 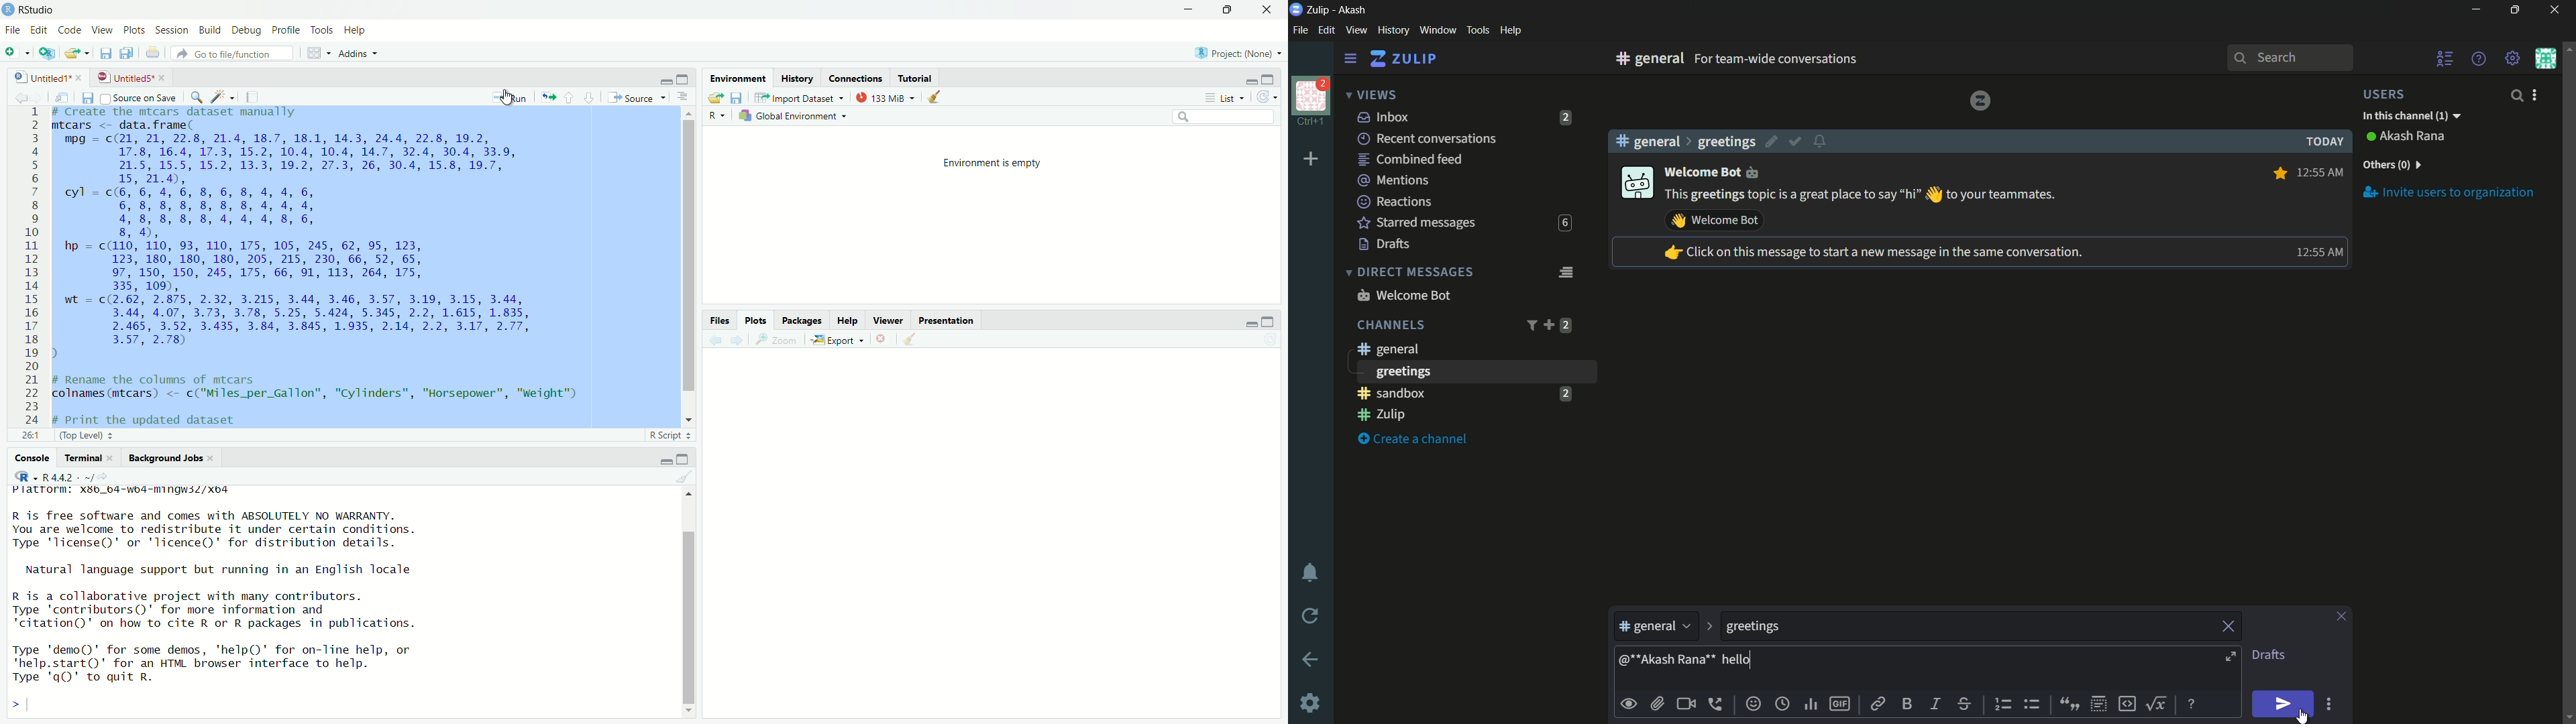 I want to click on configure topic notifications, so click(x=1822, y=140).